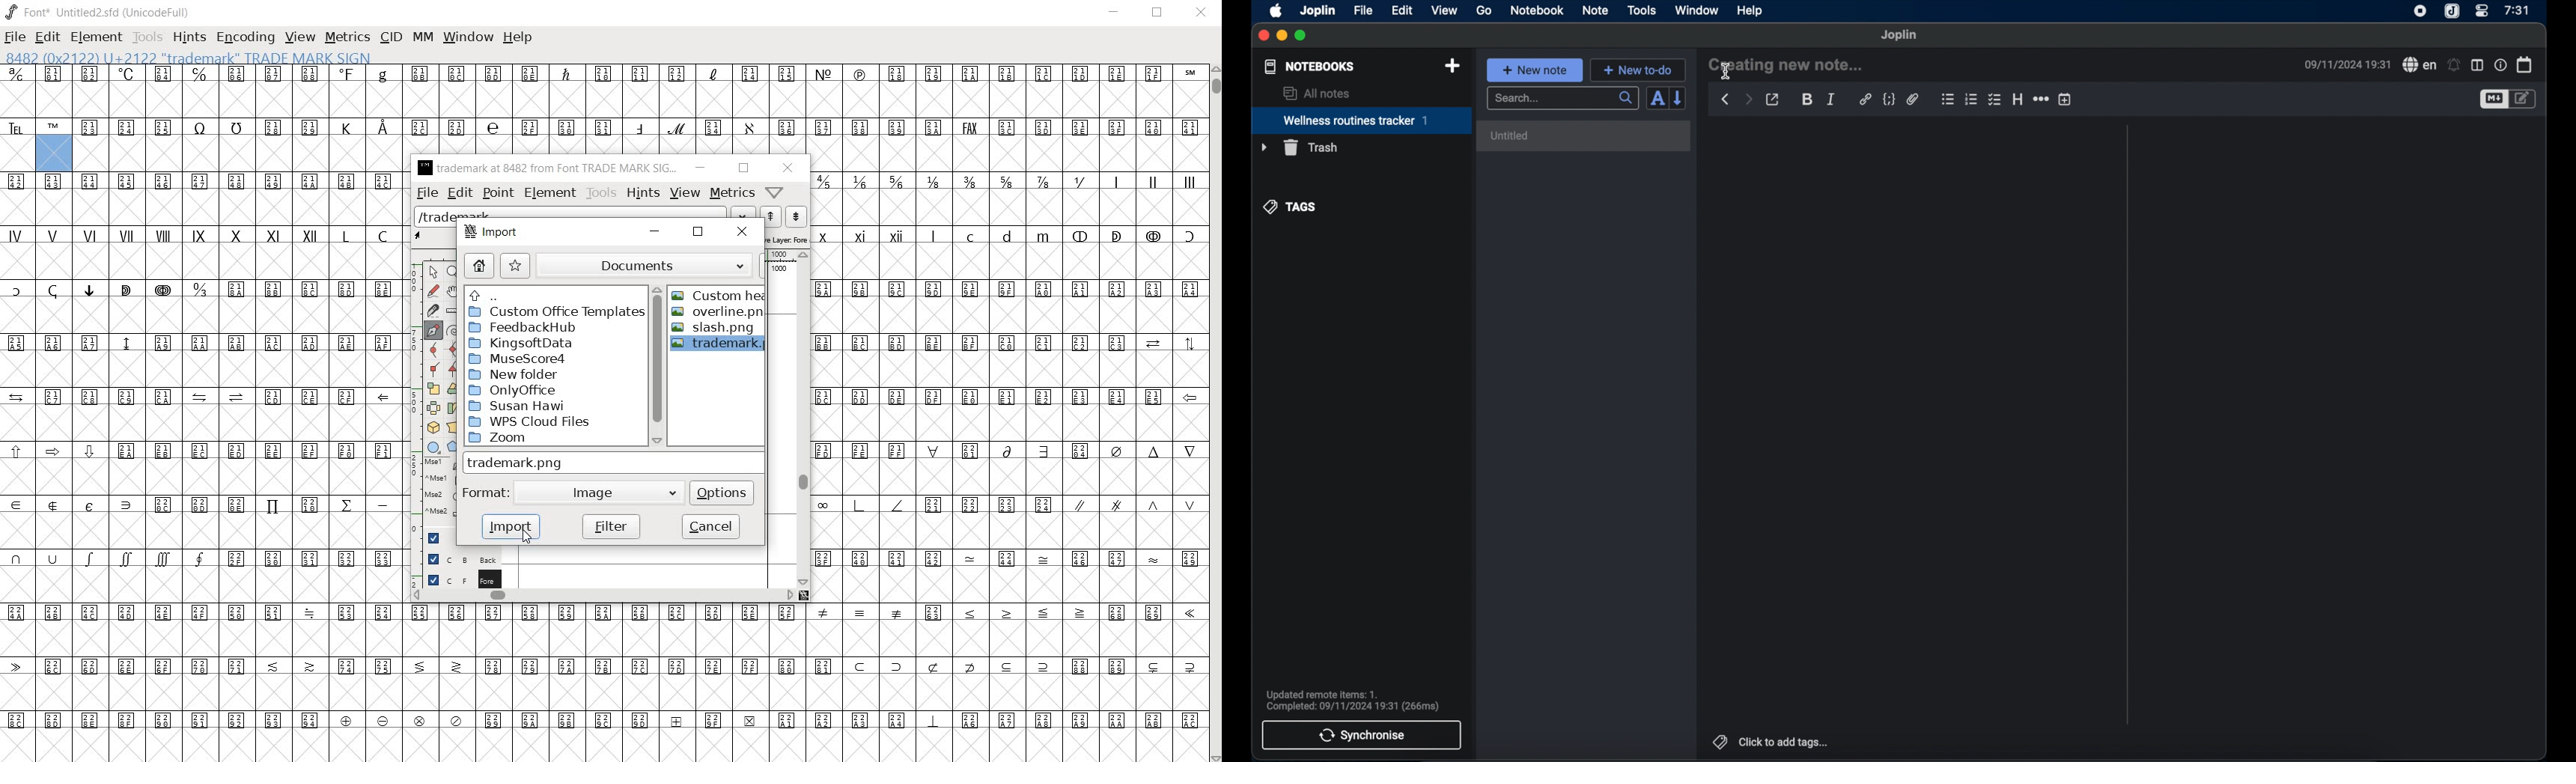 The height and width of the screenshot is (784, 2576). What do you see at coordinates (431, 446) in the screenshot?
I see `rectangle or ellipse` at bounding box center [431, 446].